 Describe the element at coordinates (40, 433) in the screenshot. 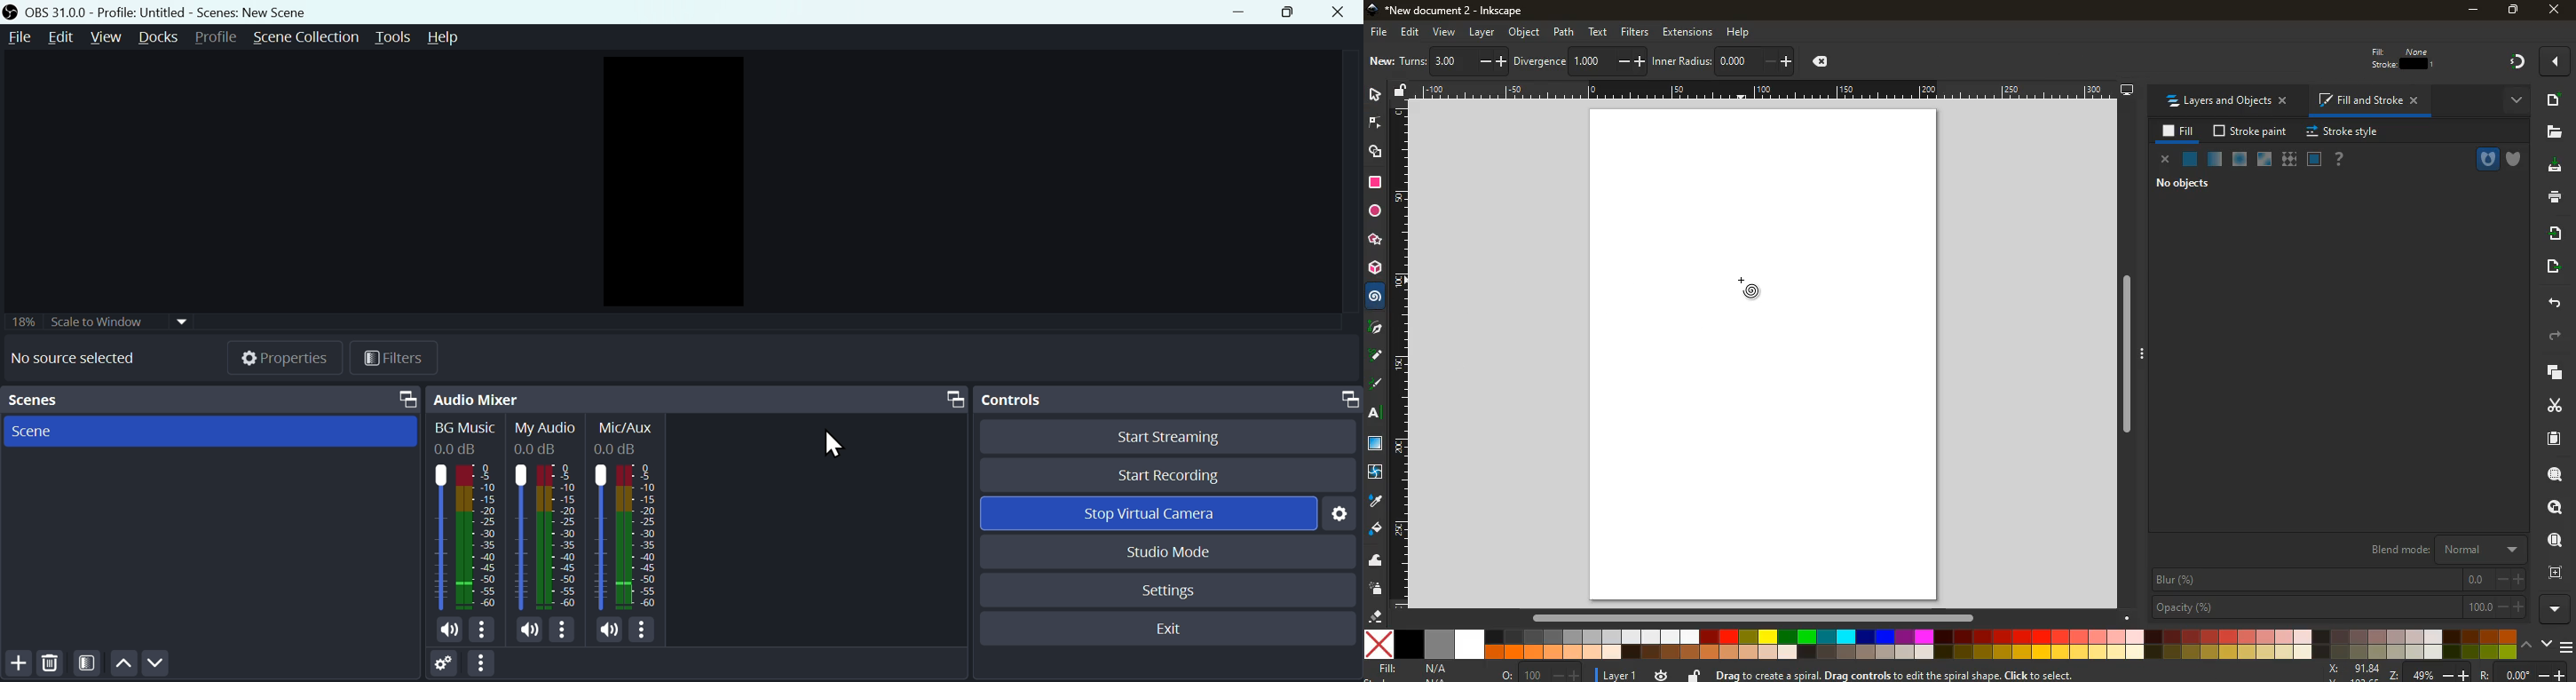

I see `Scene` at that location.